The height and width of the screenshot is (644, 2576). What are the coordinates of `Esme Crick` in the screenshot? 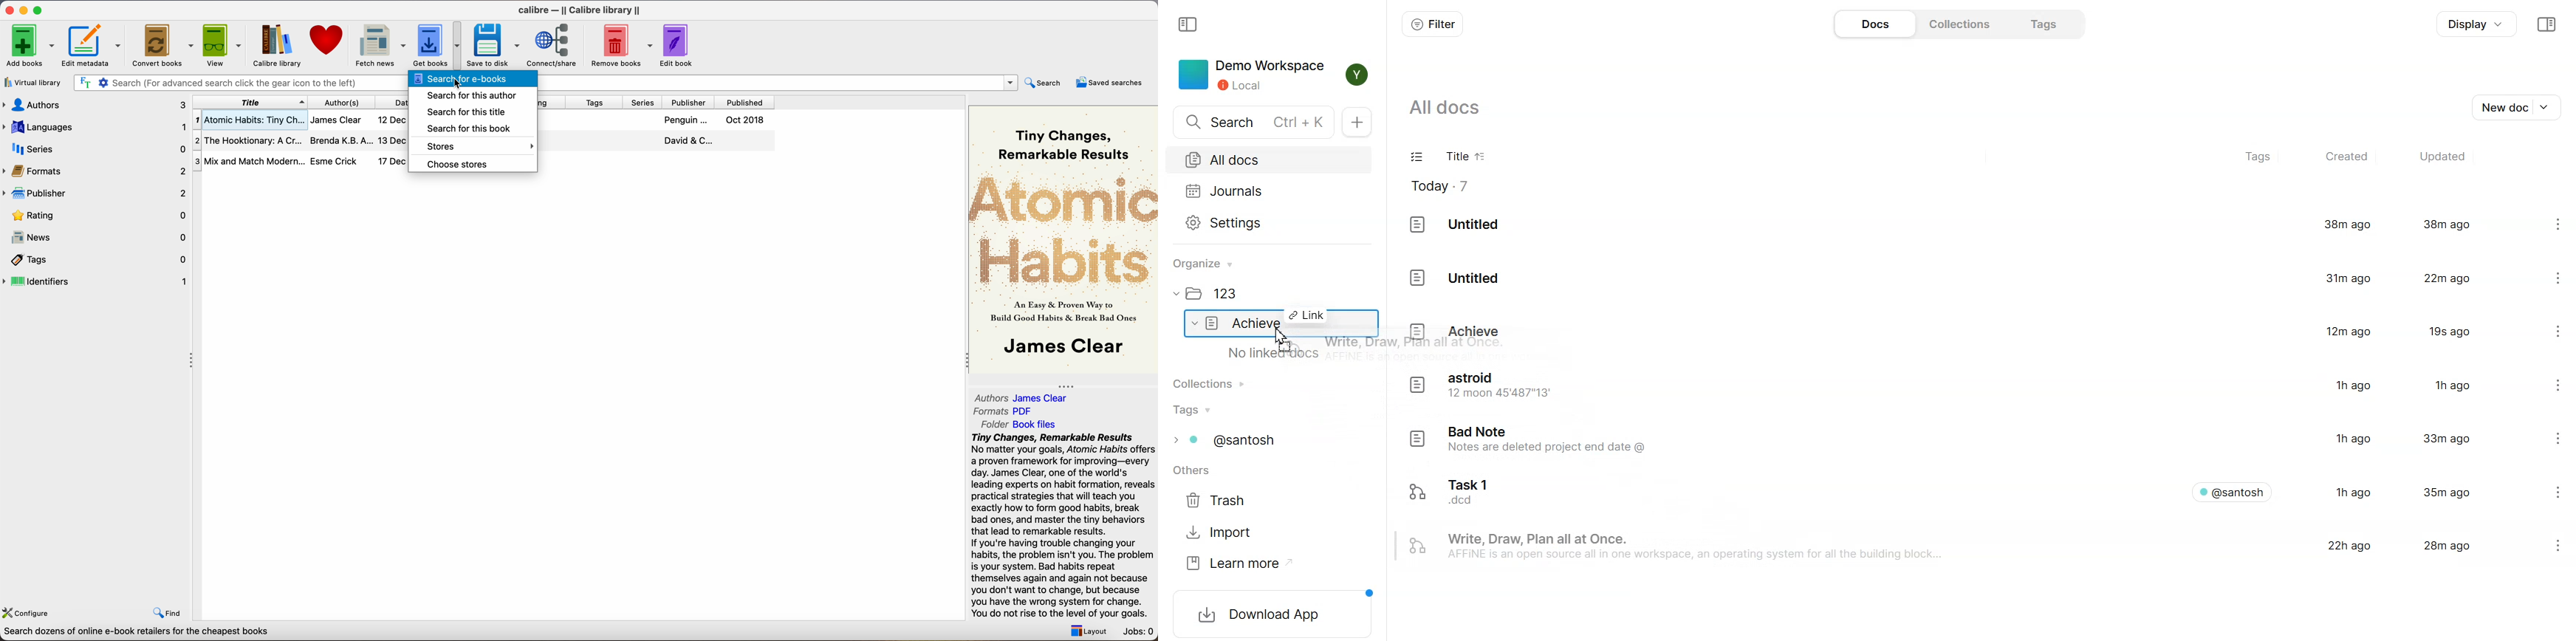 It's located at (334, 161).